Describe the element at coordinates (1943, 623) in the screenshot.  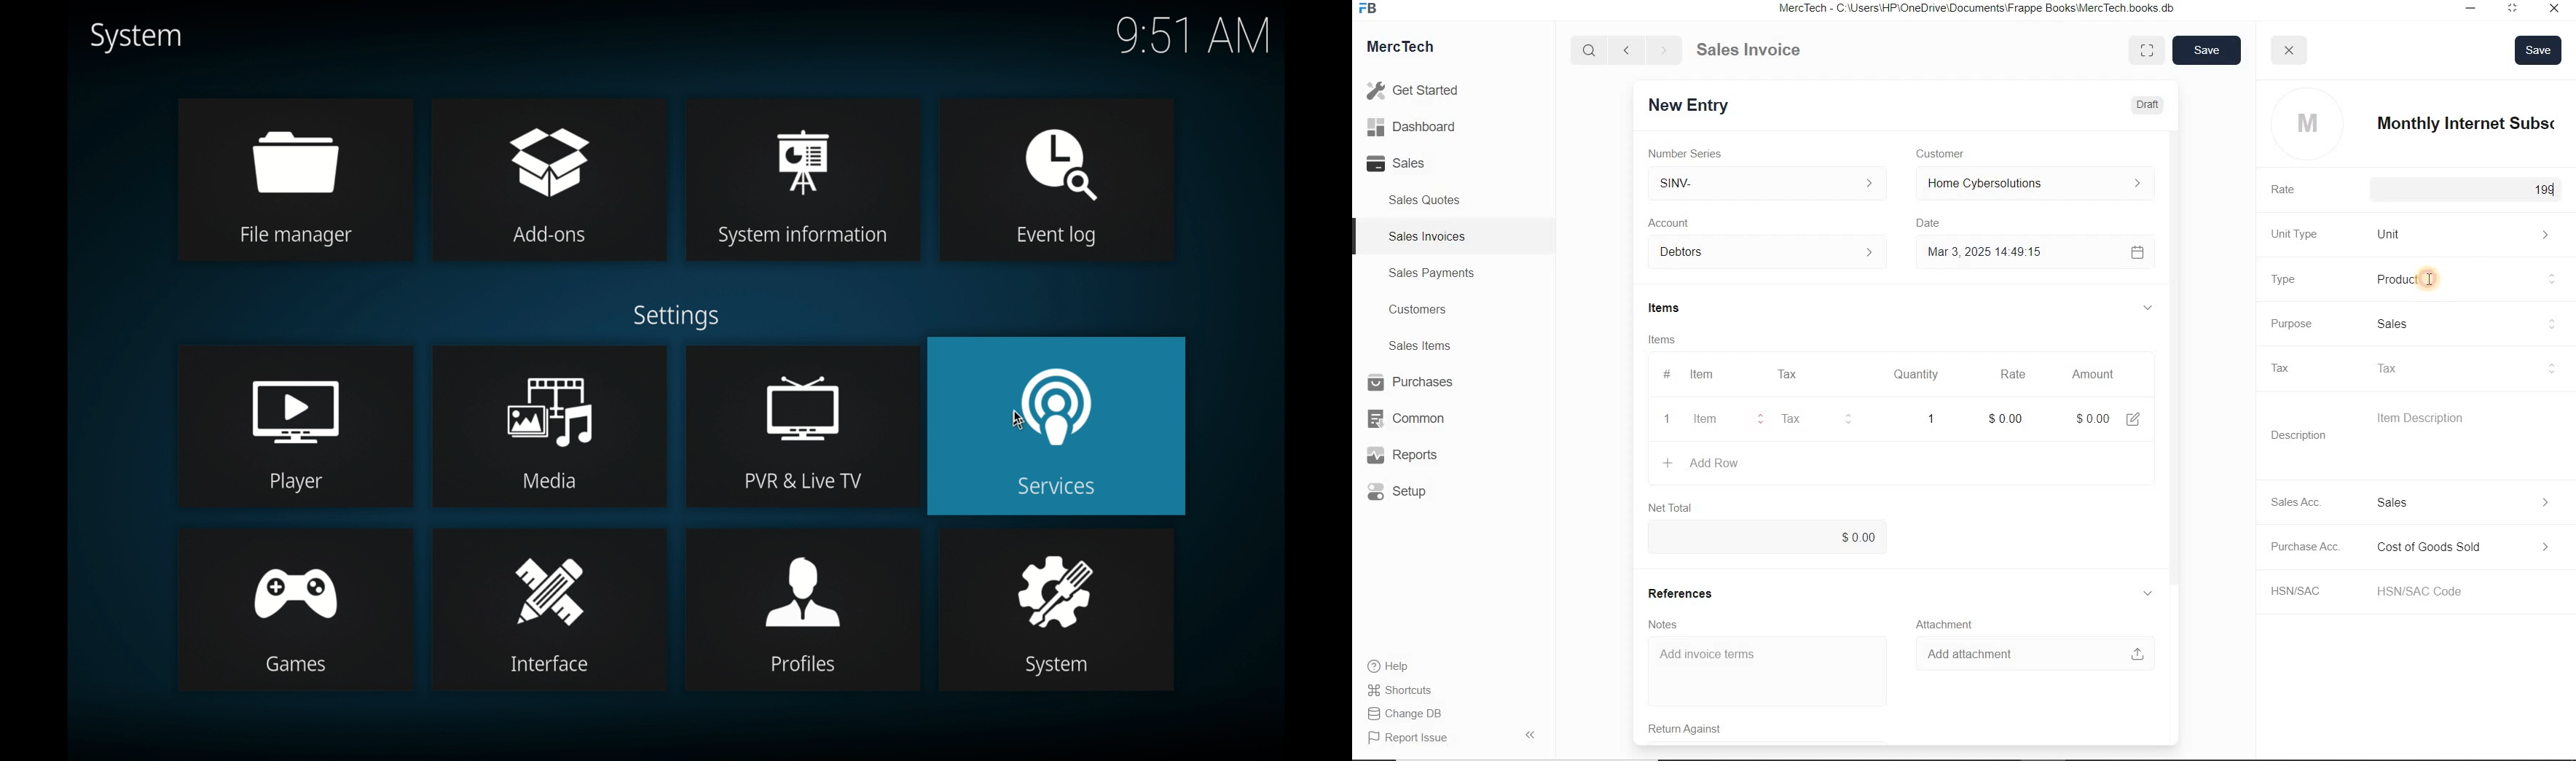
I see `Attachment` at that location.